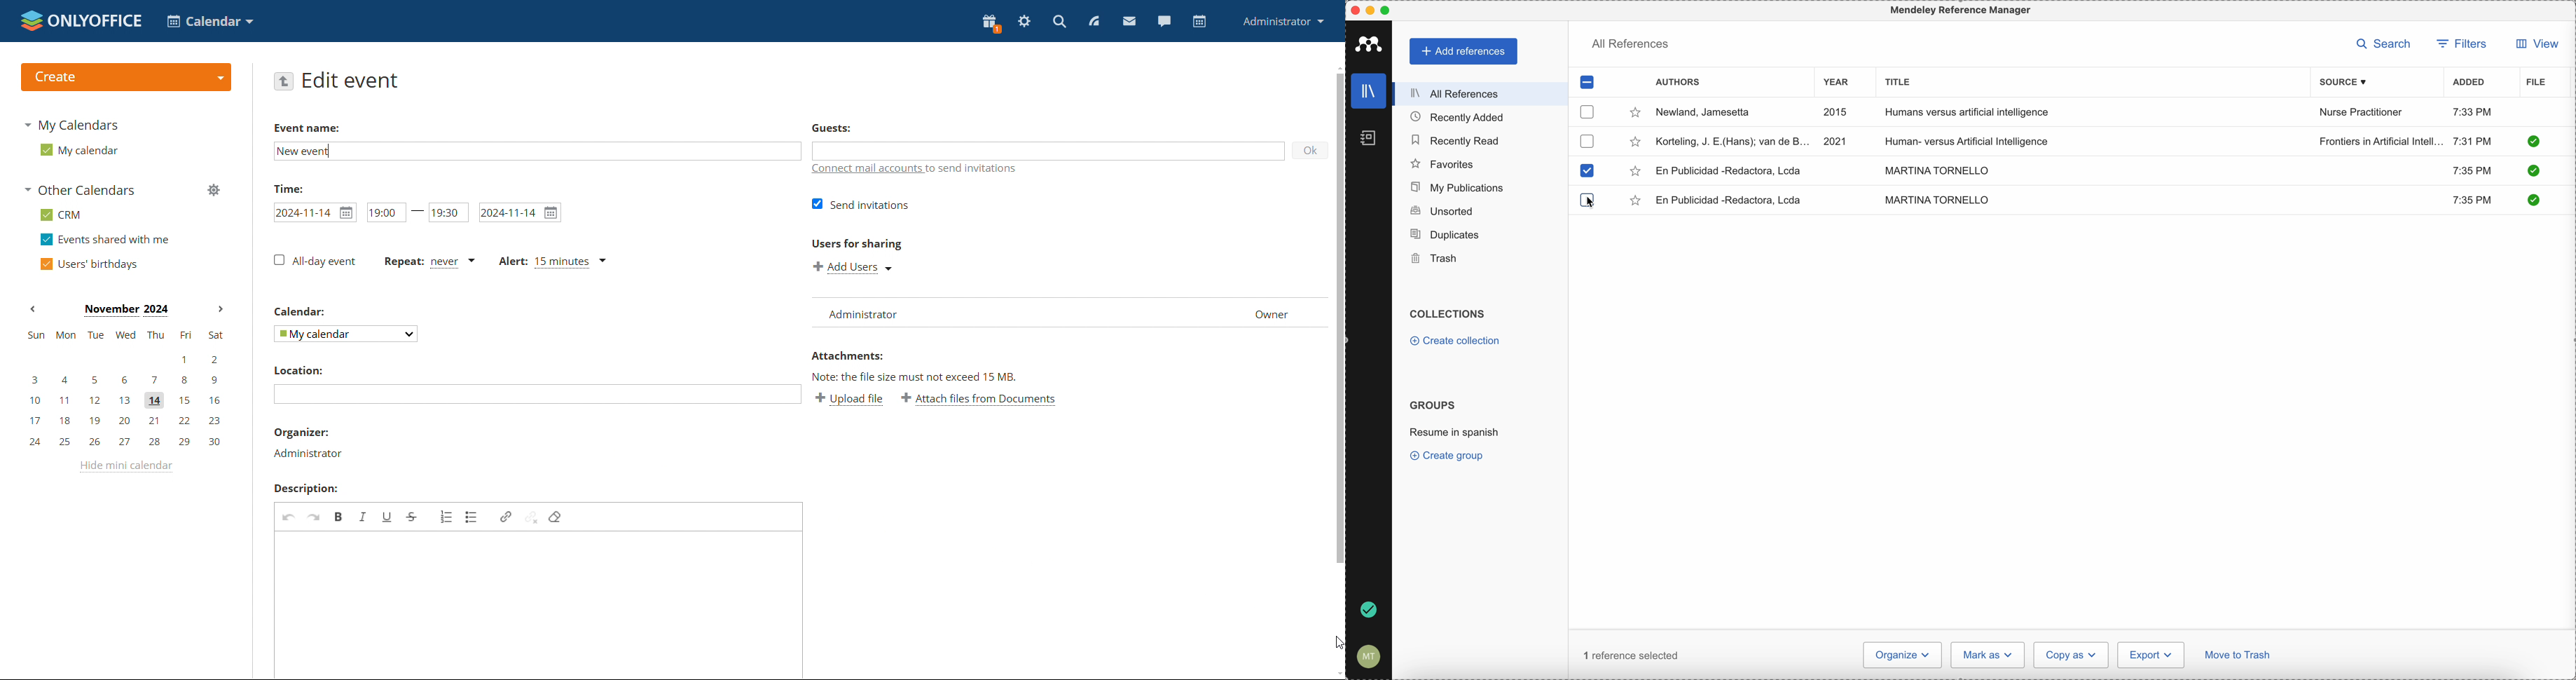 This screenshot has width=2576, height=700. What do you see at coordinates (1367, 657) in the screenshot?
I see `account settings` at bounding box center [1367, 657].